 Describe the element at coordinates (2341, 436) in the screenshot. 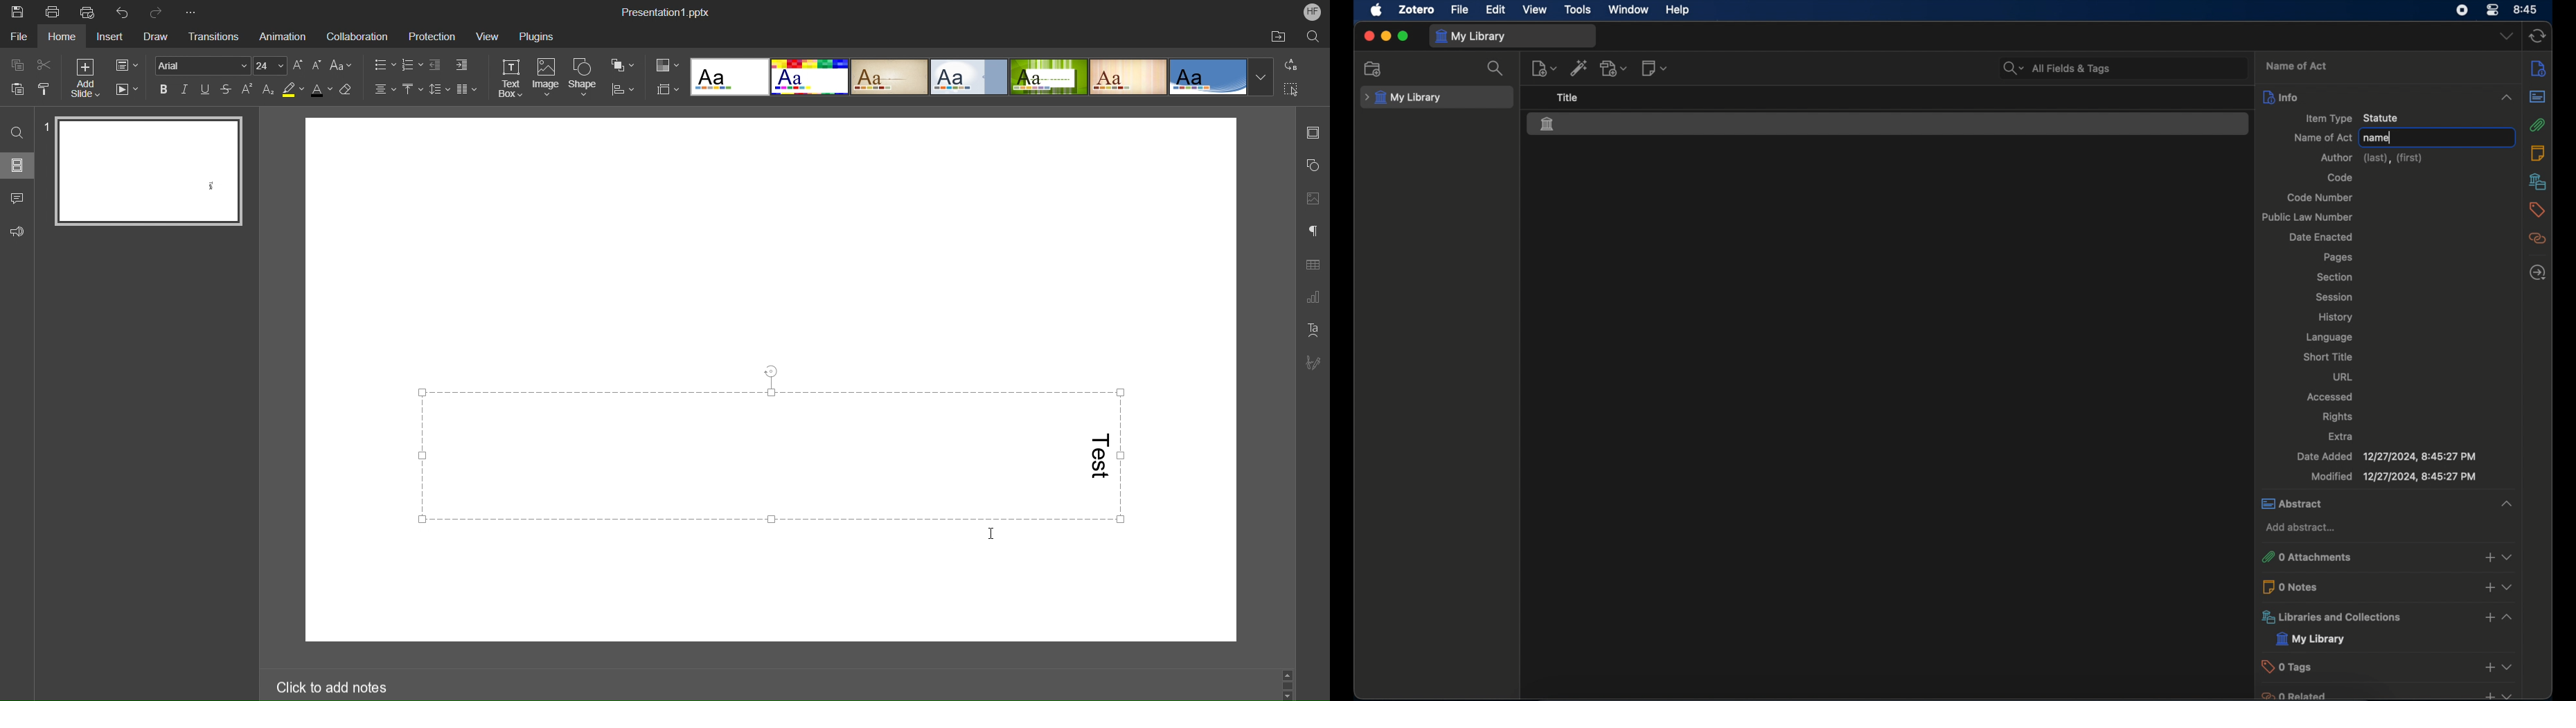

I see `extra` at that location.